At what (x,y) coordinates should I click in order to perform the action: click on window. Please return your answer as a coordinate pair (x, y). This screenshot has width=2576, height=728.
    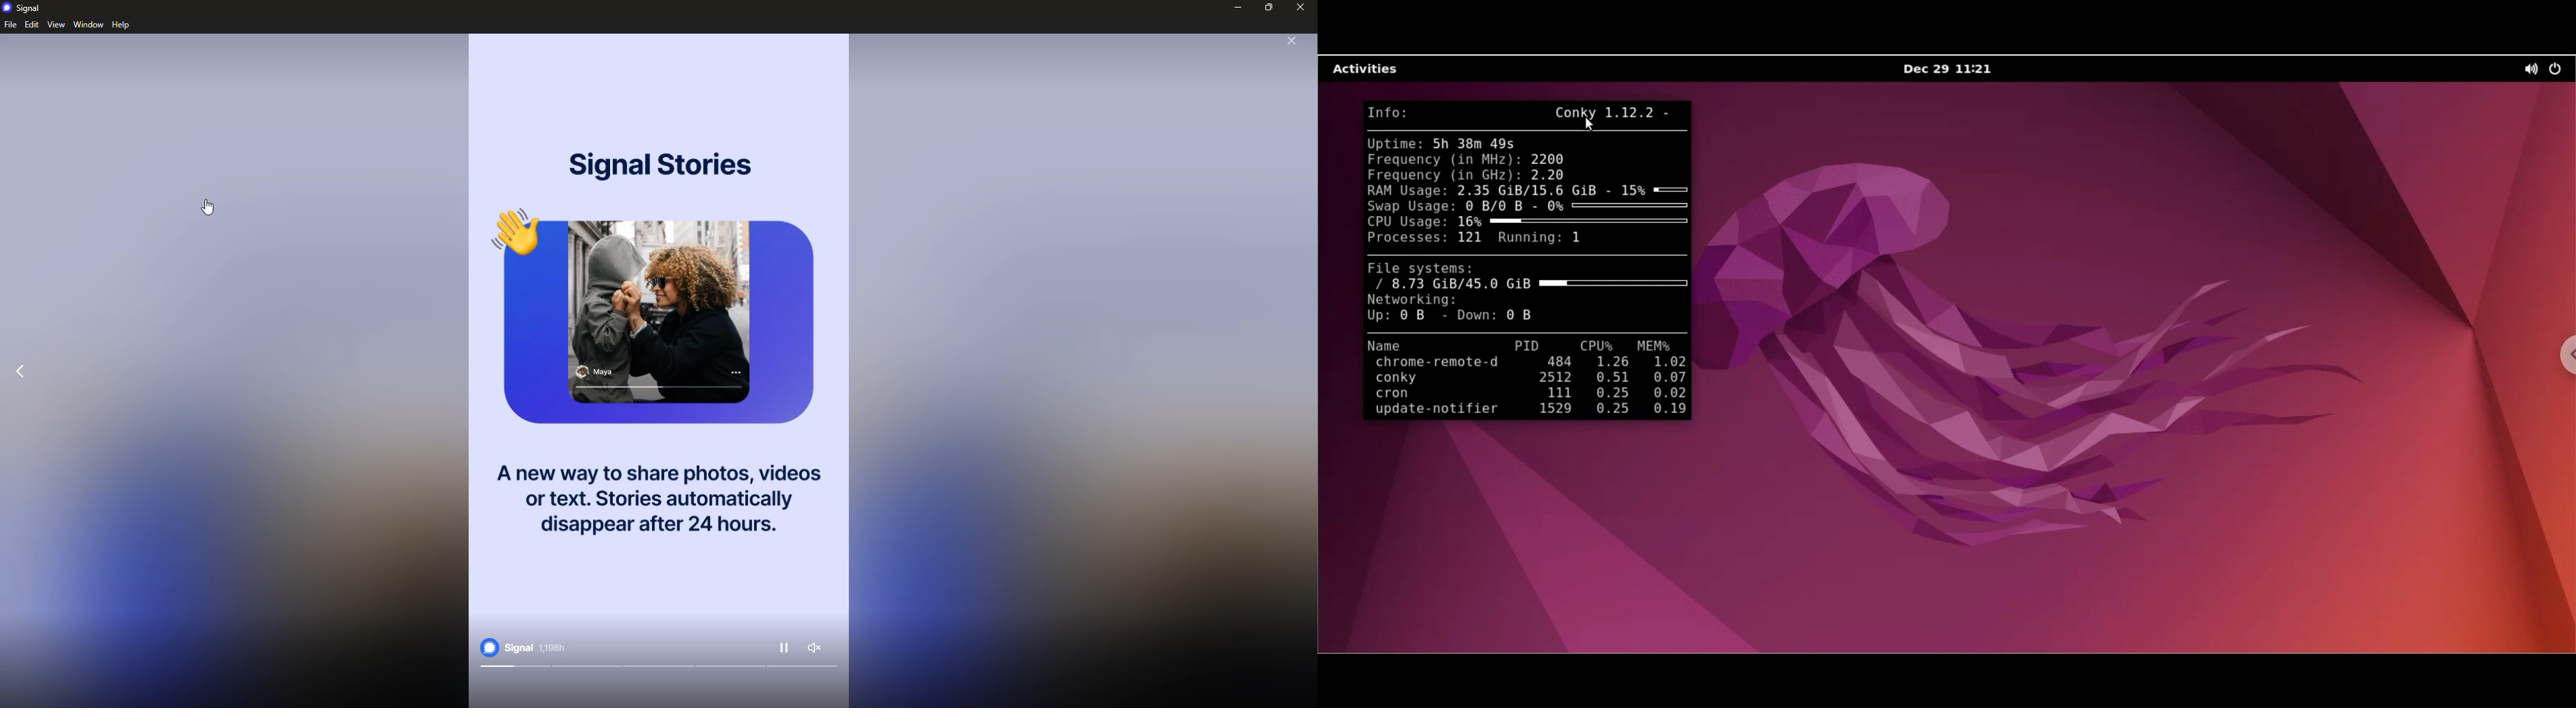
    Looking at the image, I should click on (89, 23).